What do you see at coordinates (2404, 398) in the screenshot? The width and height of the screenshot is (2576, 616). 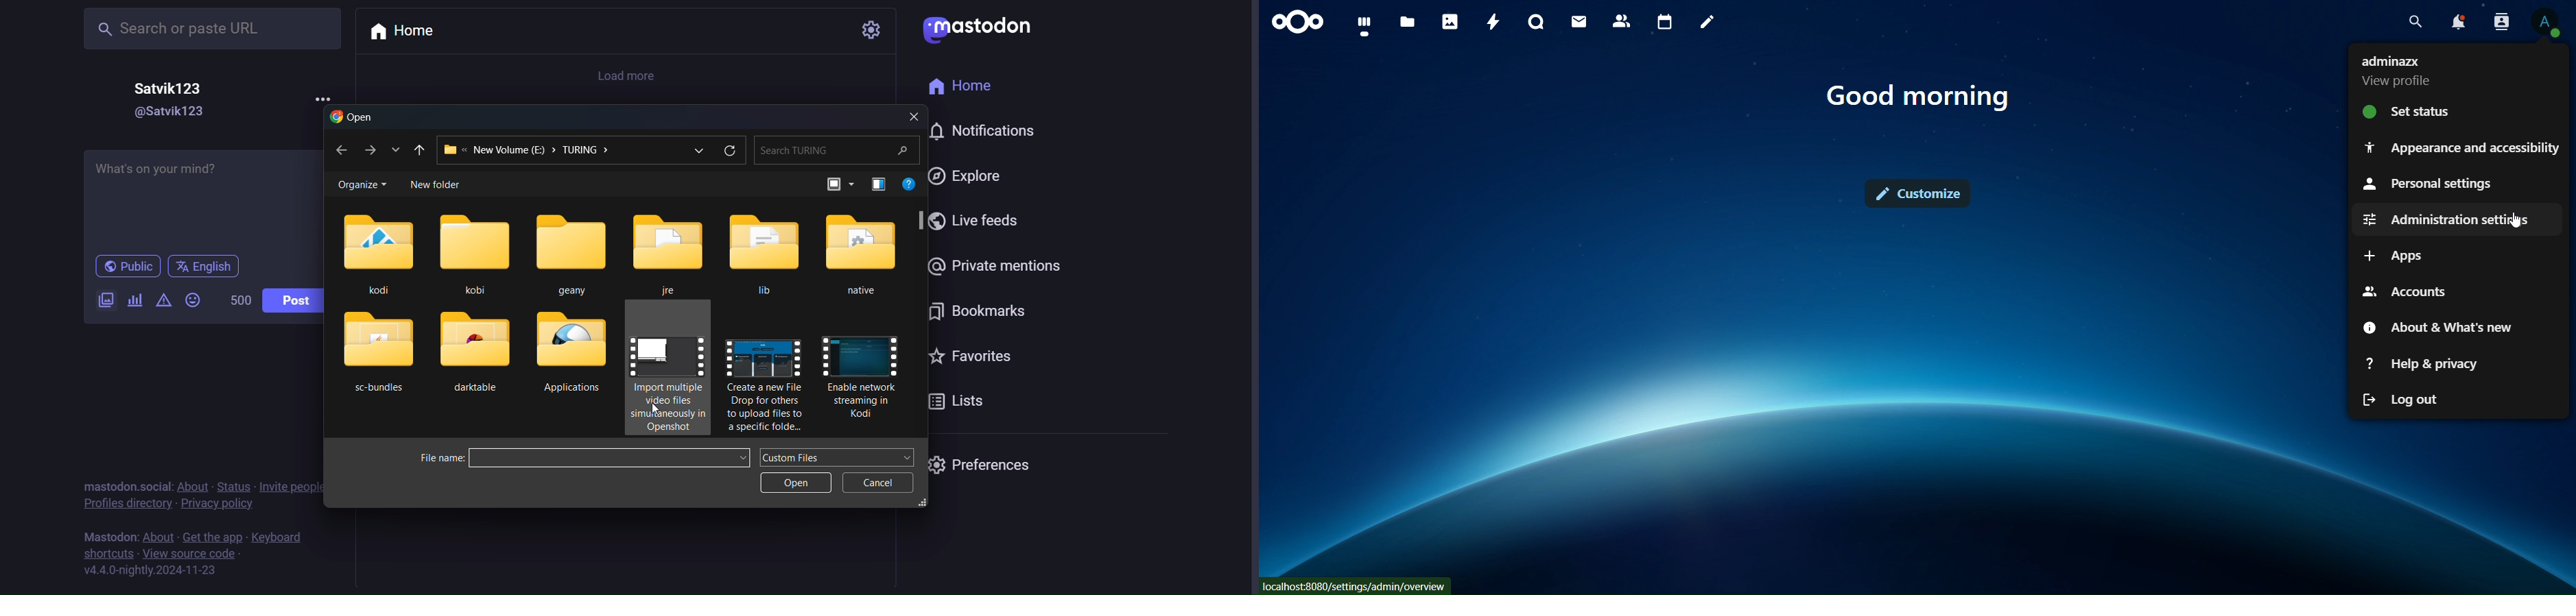 I see `log out` at bounding box center [2404, 398].